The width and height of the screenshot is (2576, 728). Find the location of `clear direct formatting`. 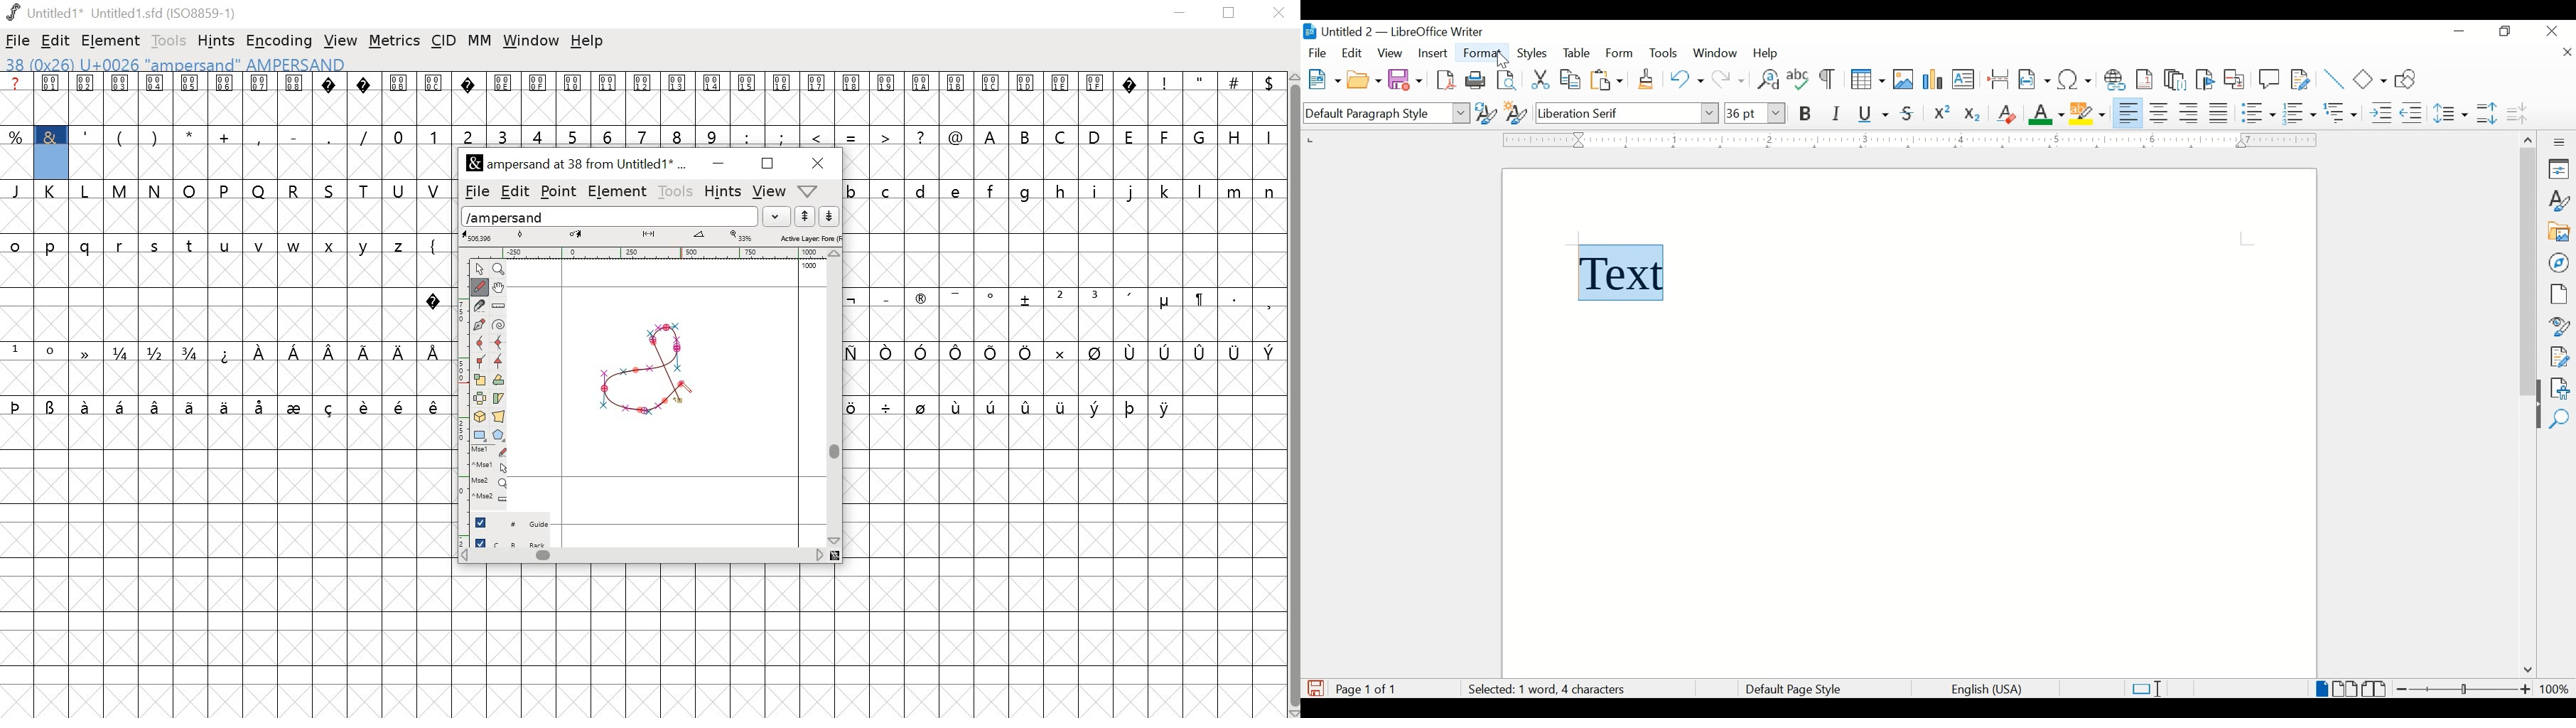

clear direct formatting is located at coordinates (2006, 114).